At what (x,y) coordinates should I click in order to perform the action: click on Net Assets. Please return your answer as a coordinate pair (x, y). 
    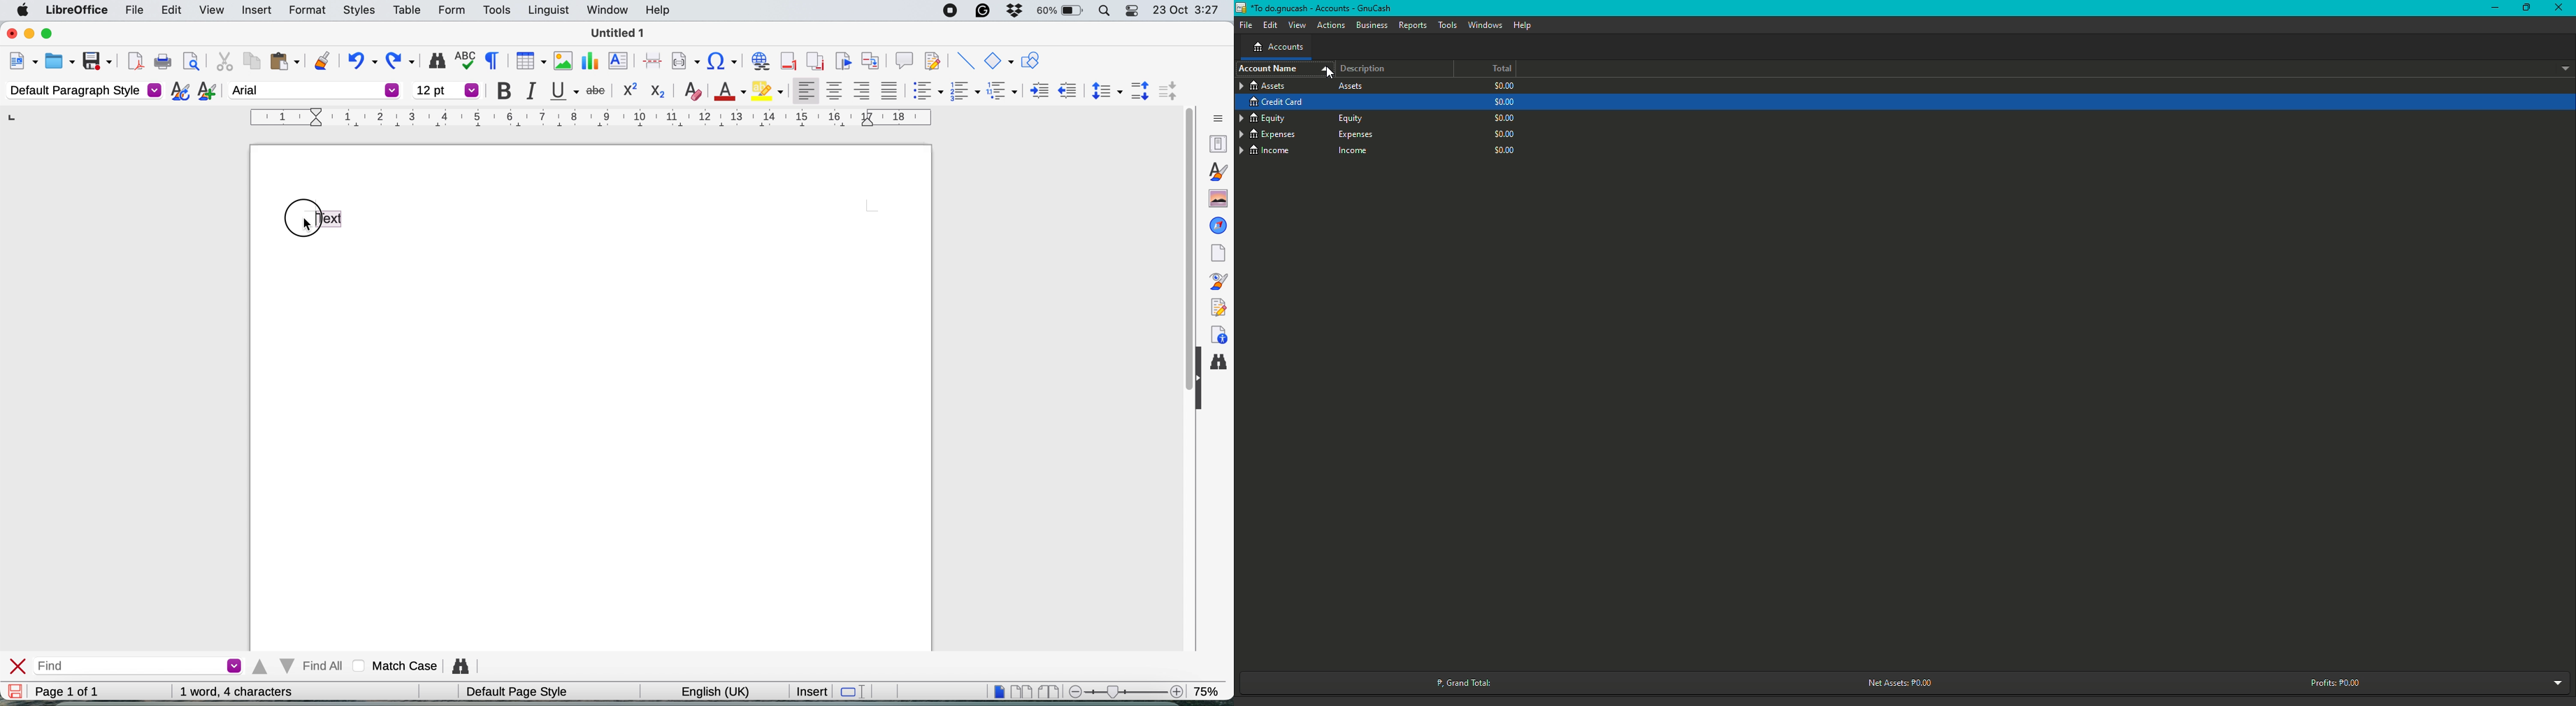
    Looking at the image, I should click on (1902, 683).